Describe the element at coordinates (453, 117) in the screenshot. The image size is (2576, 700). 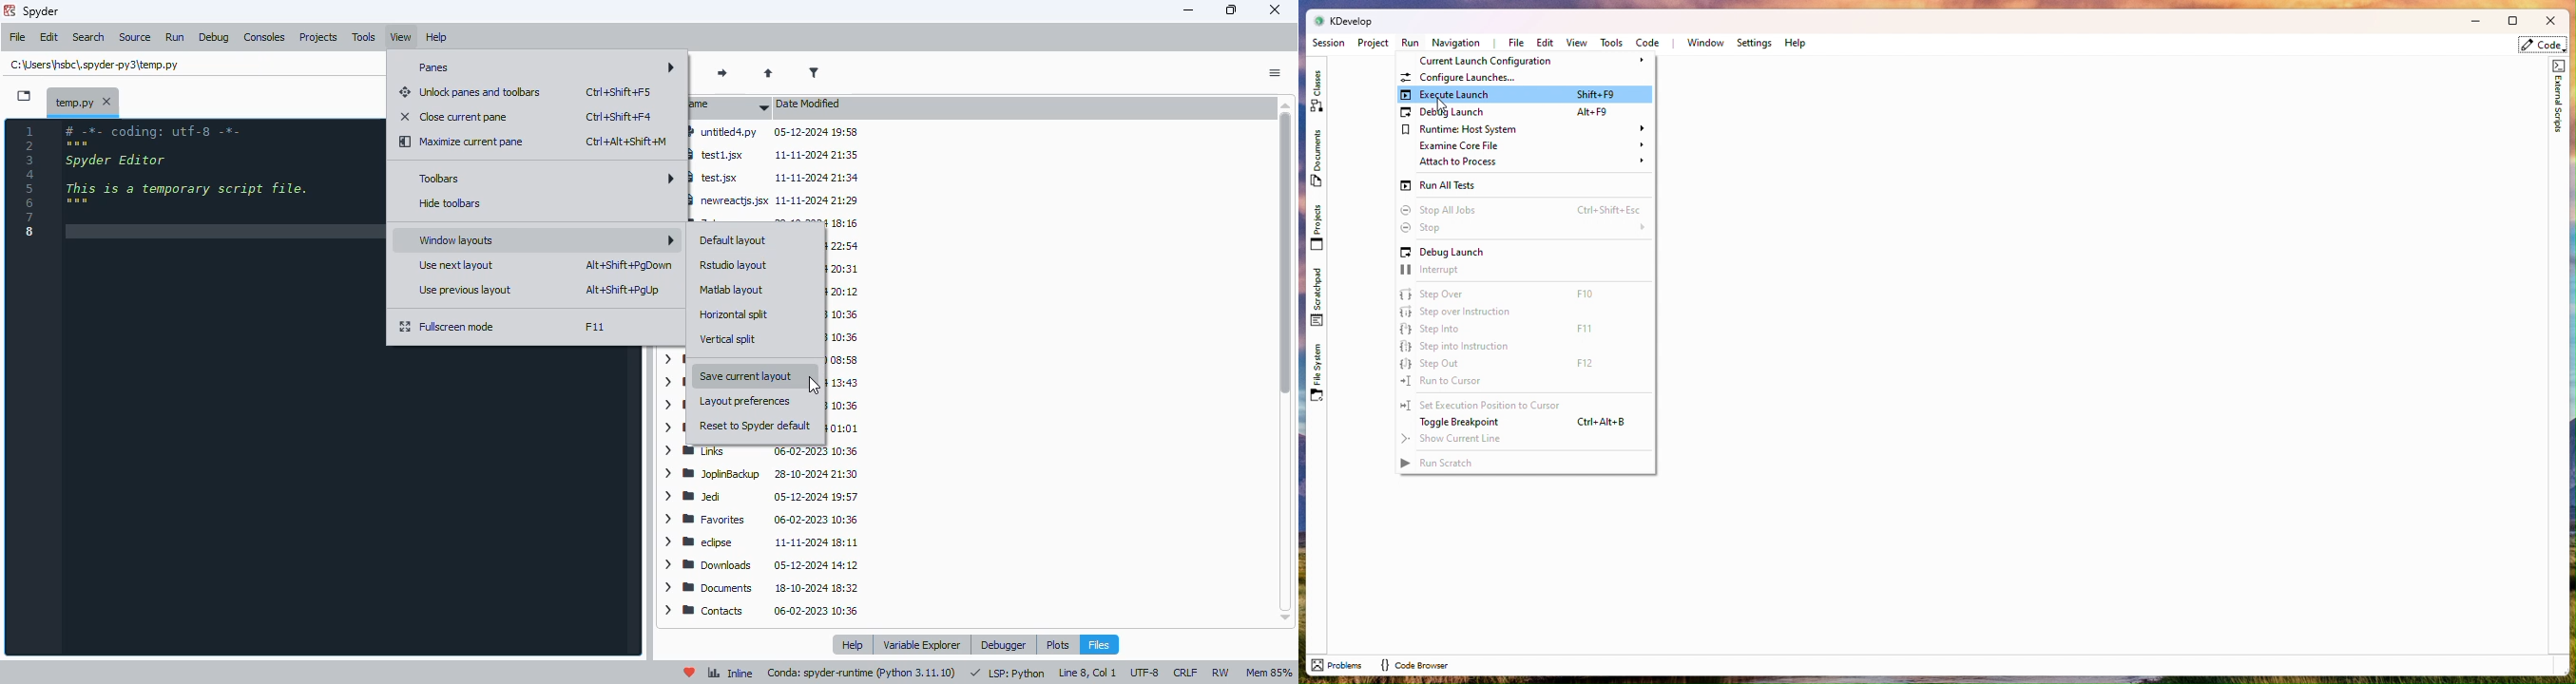
I see `close current pane` at that location.